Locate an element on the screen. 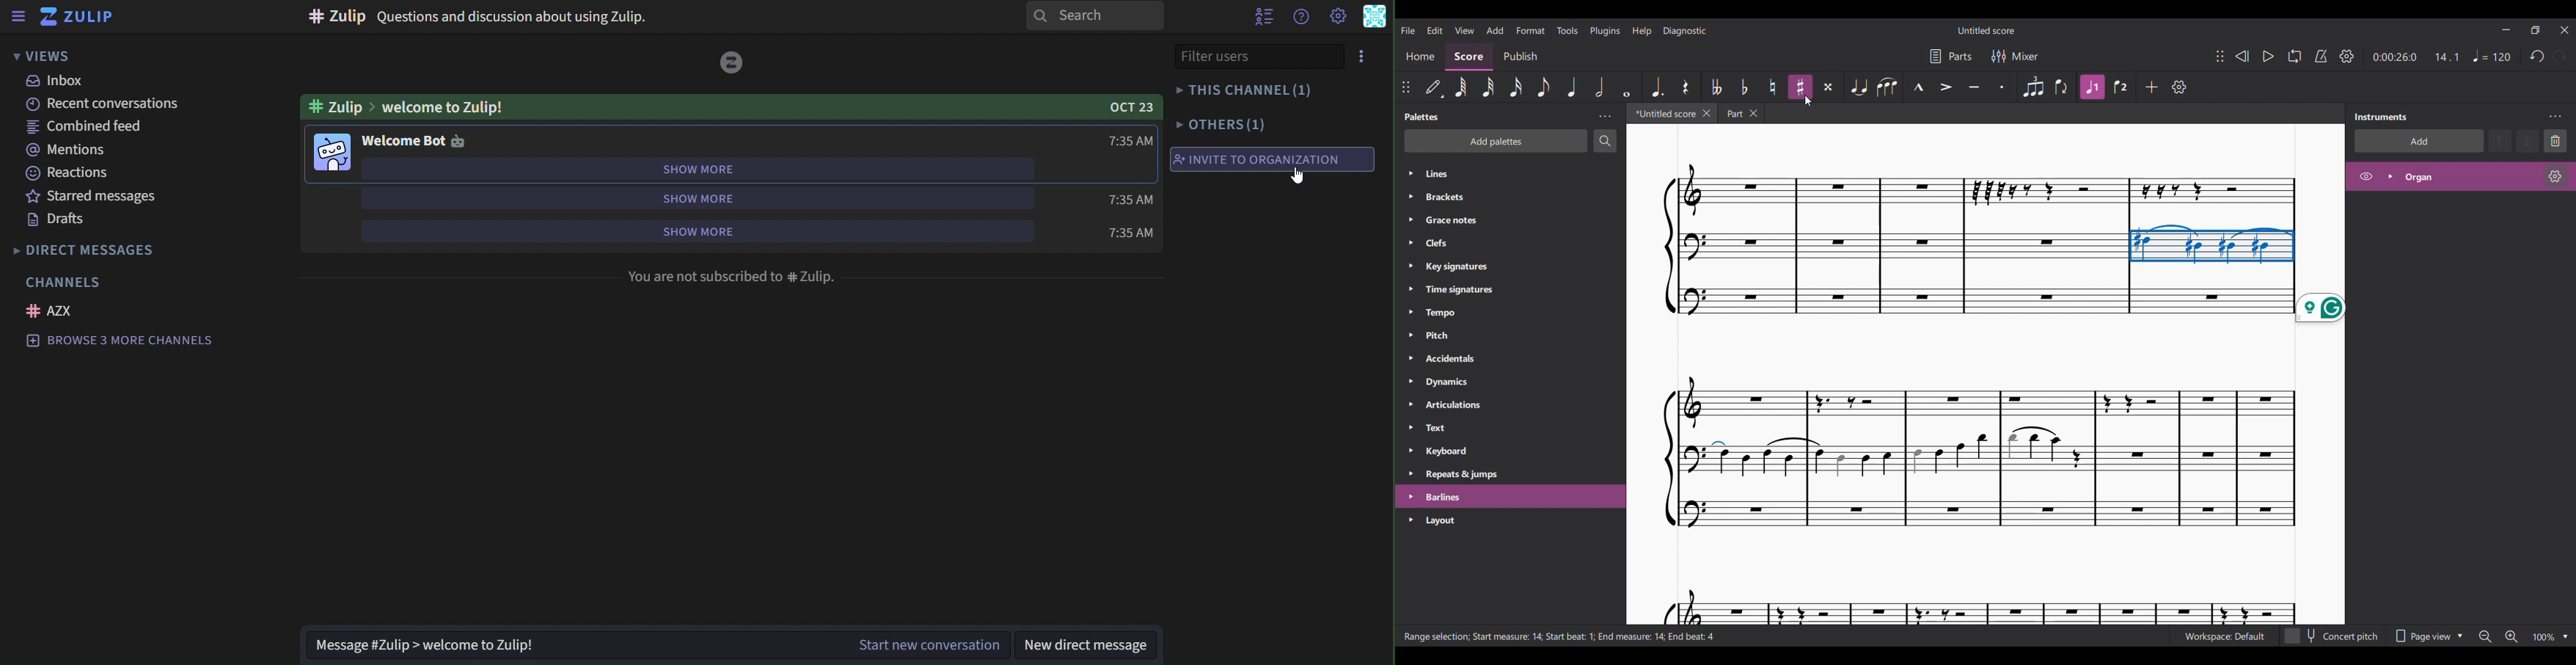 The image size is (2576, 672). help menu is located at coordinates (1302, 17).